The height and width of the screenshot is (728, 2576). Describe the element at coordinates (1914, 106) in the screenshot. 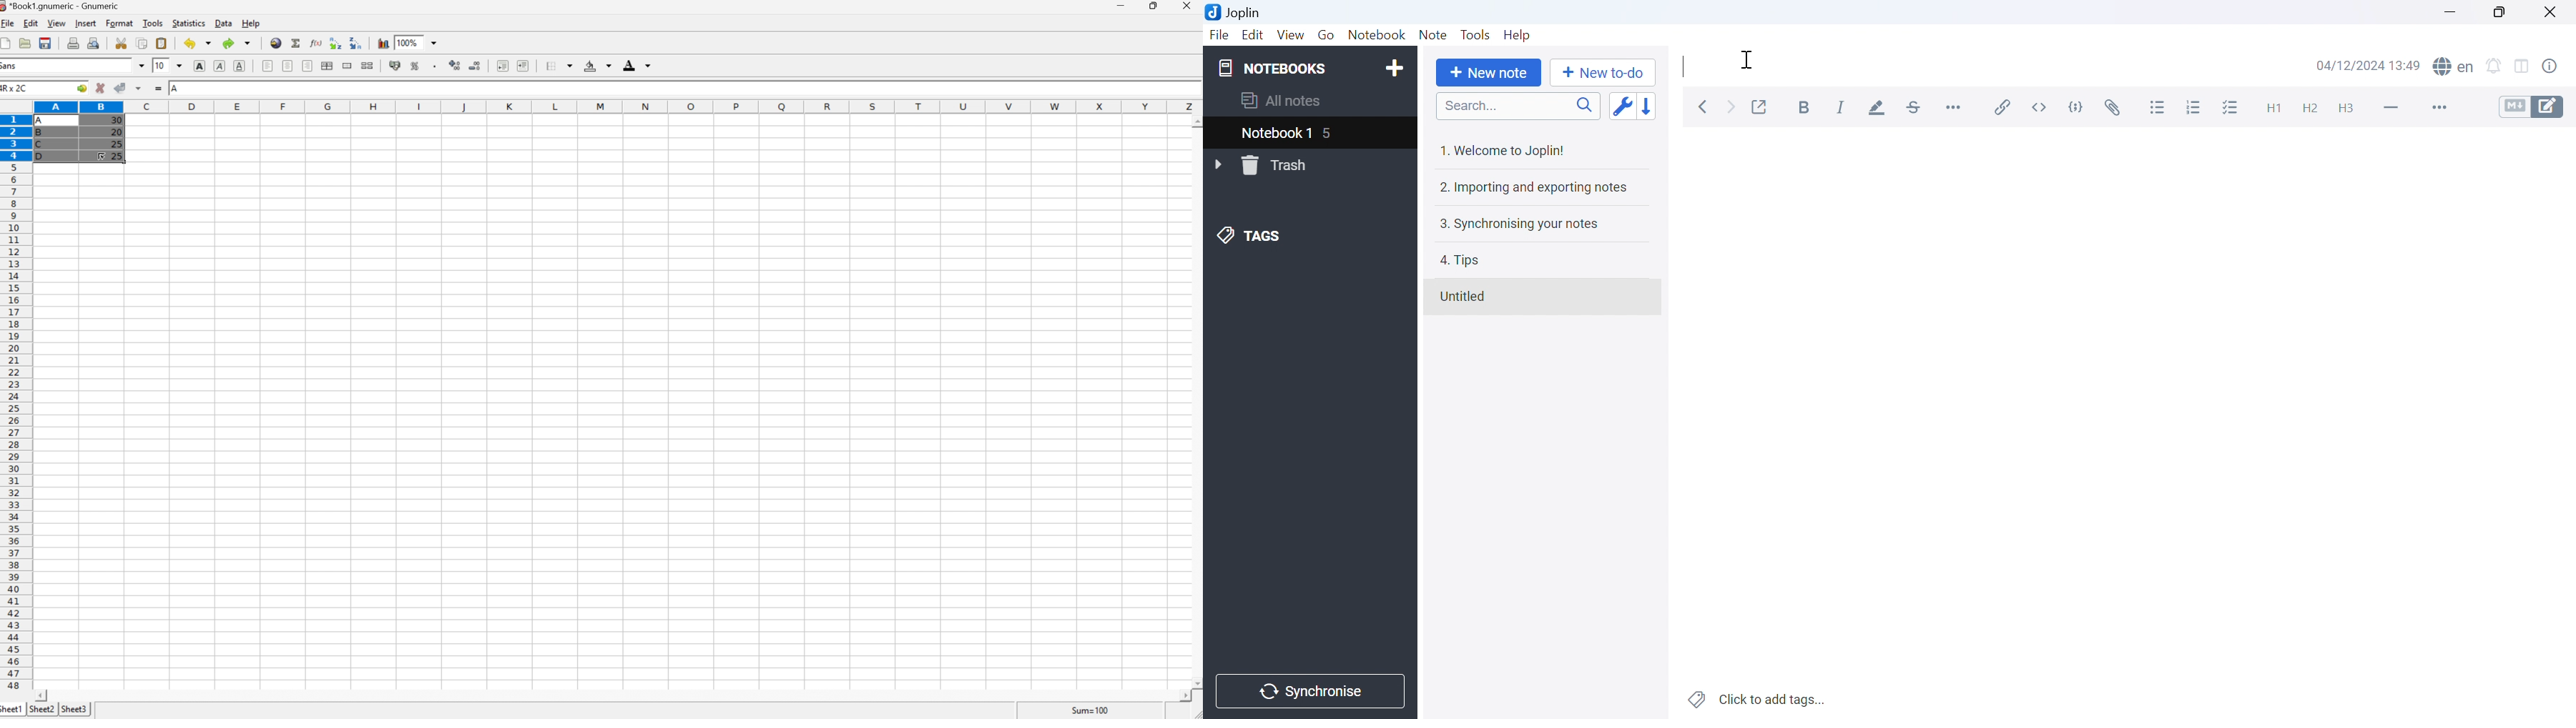

I see `Strikethrough` at that location.